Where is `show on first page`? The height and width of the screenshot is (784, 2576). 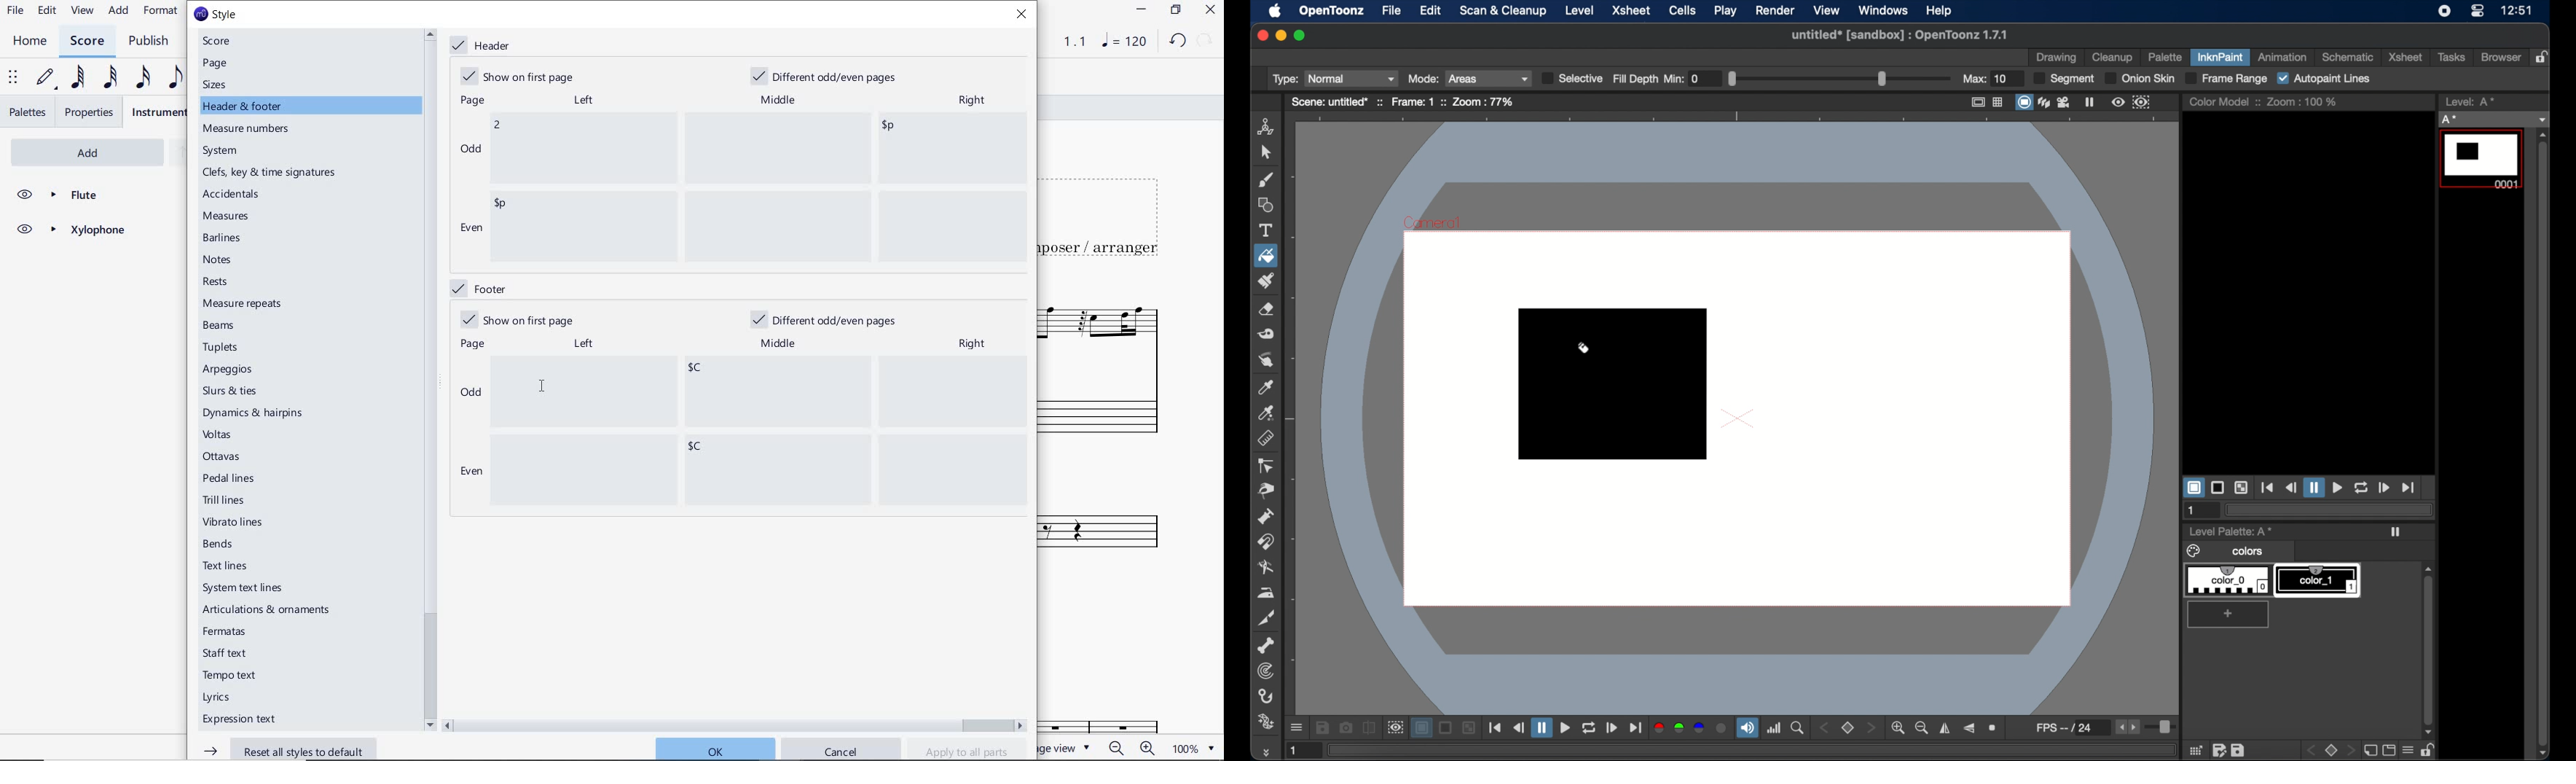 show on first page is located at coordinates (522, 75).